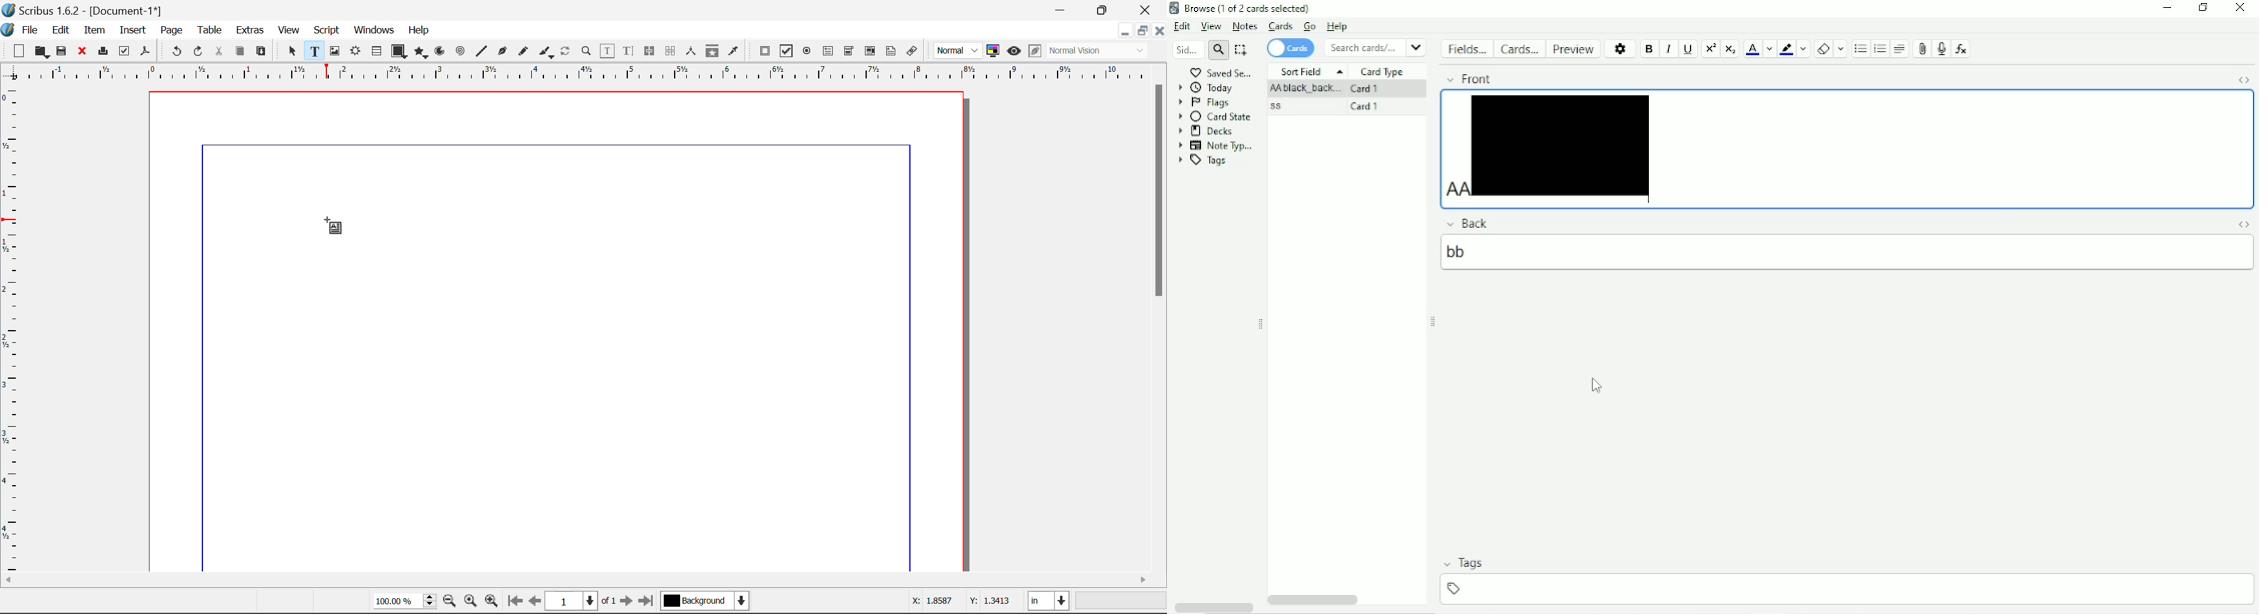 The image size is (2268, 616). What do you see at coordinates (1186, 49) in the screenshot?
I see `Search in sidebar` at bounding box center [1186, 49].